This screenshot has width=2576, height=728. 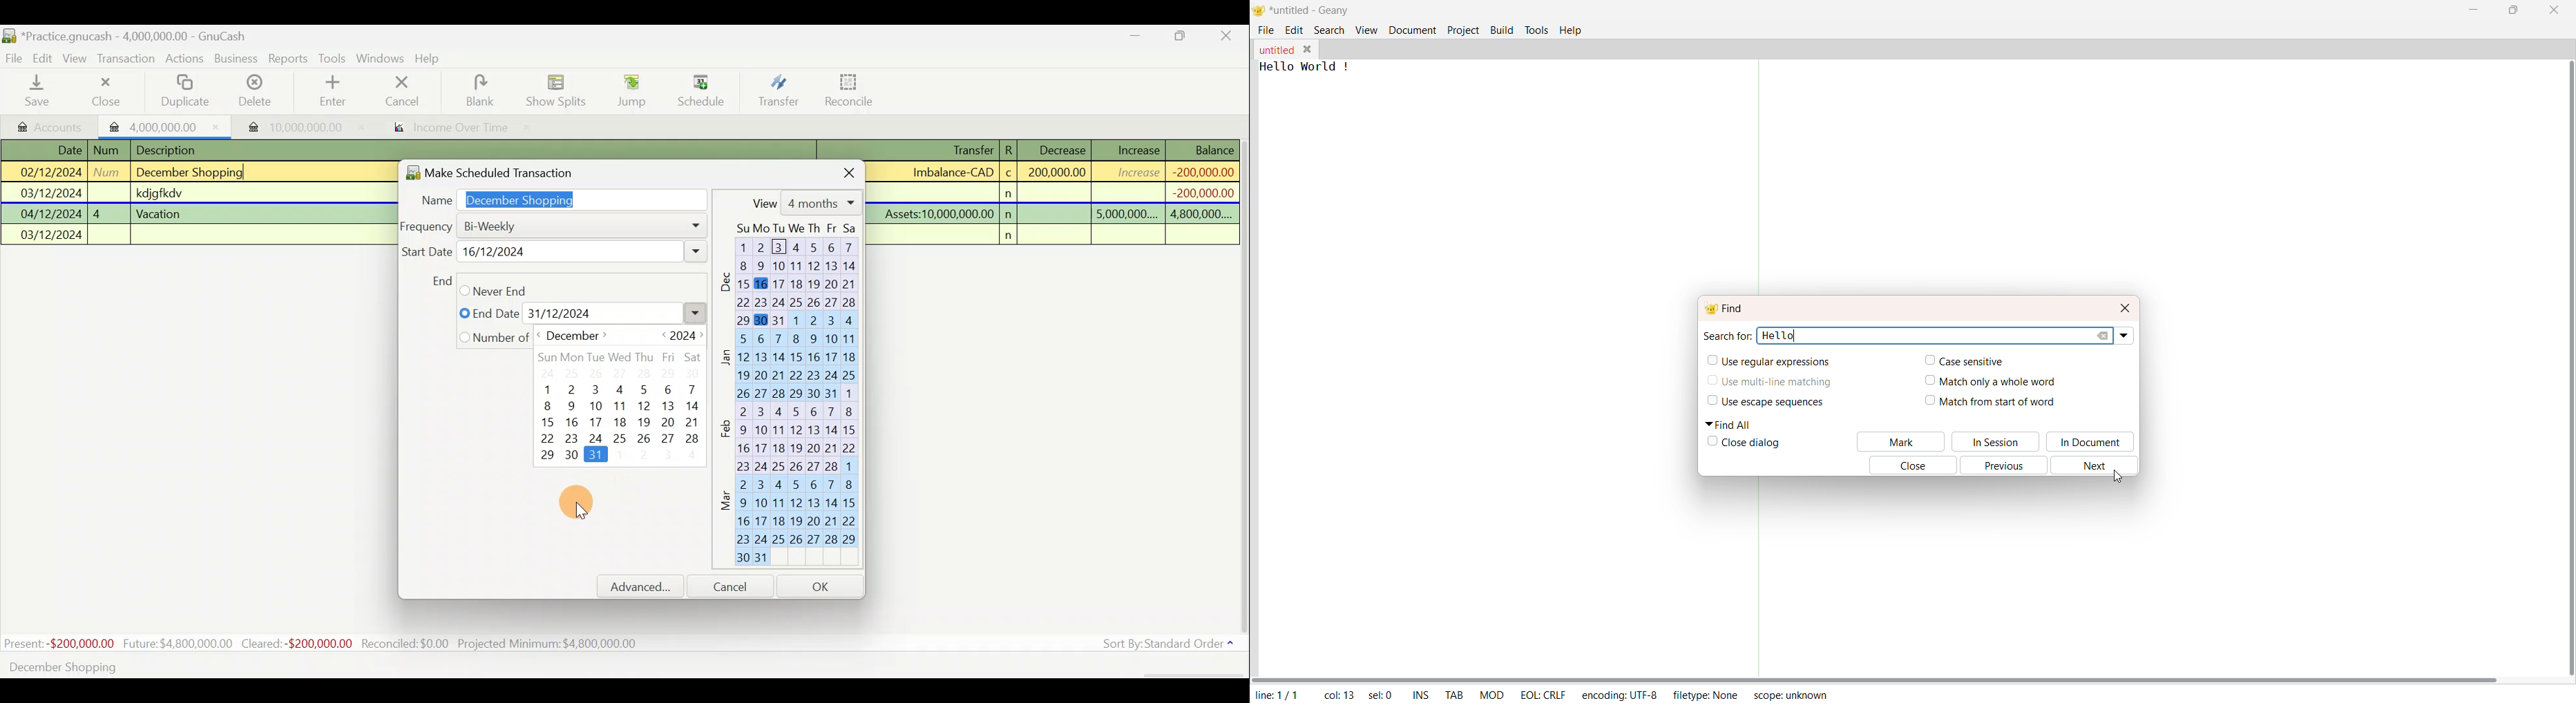 I want to click on Horizontal Scroll Bar, so click(x=1885, y=675).